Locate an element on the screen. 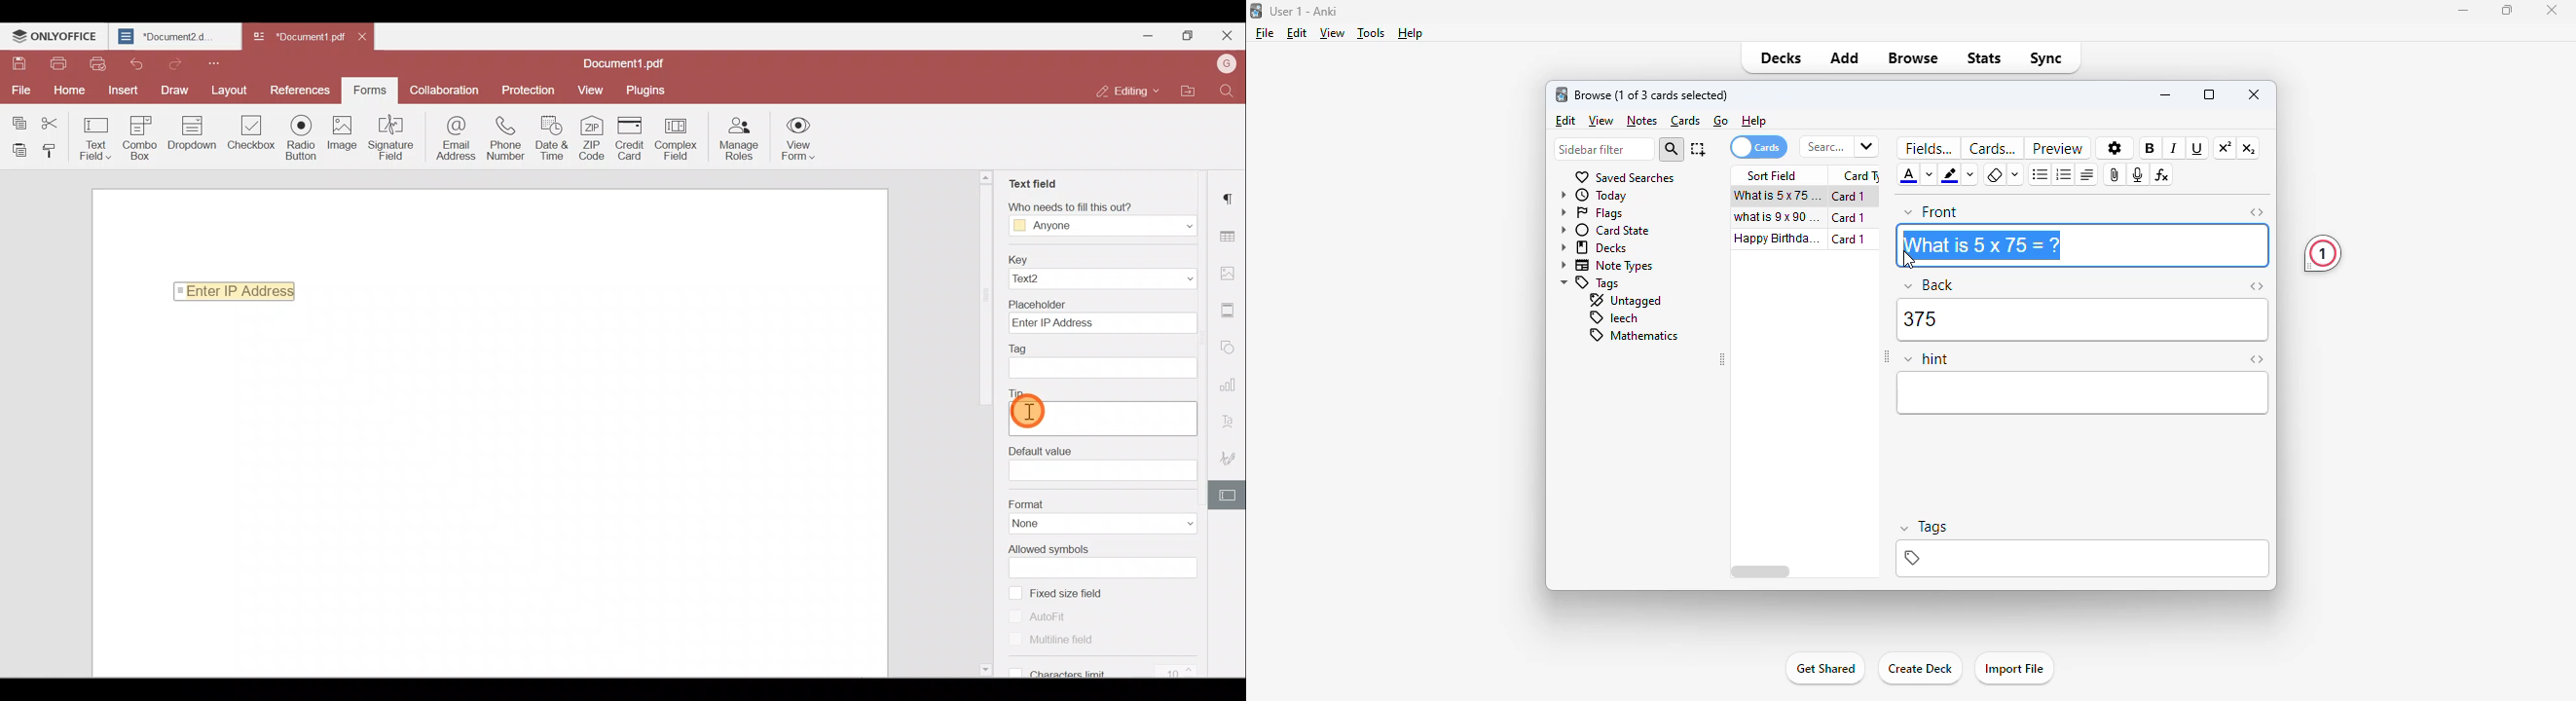 This screenshot has height=728, width=2576. minimize is located at coordinates (2463, 11).